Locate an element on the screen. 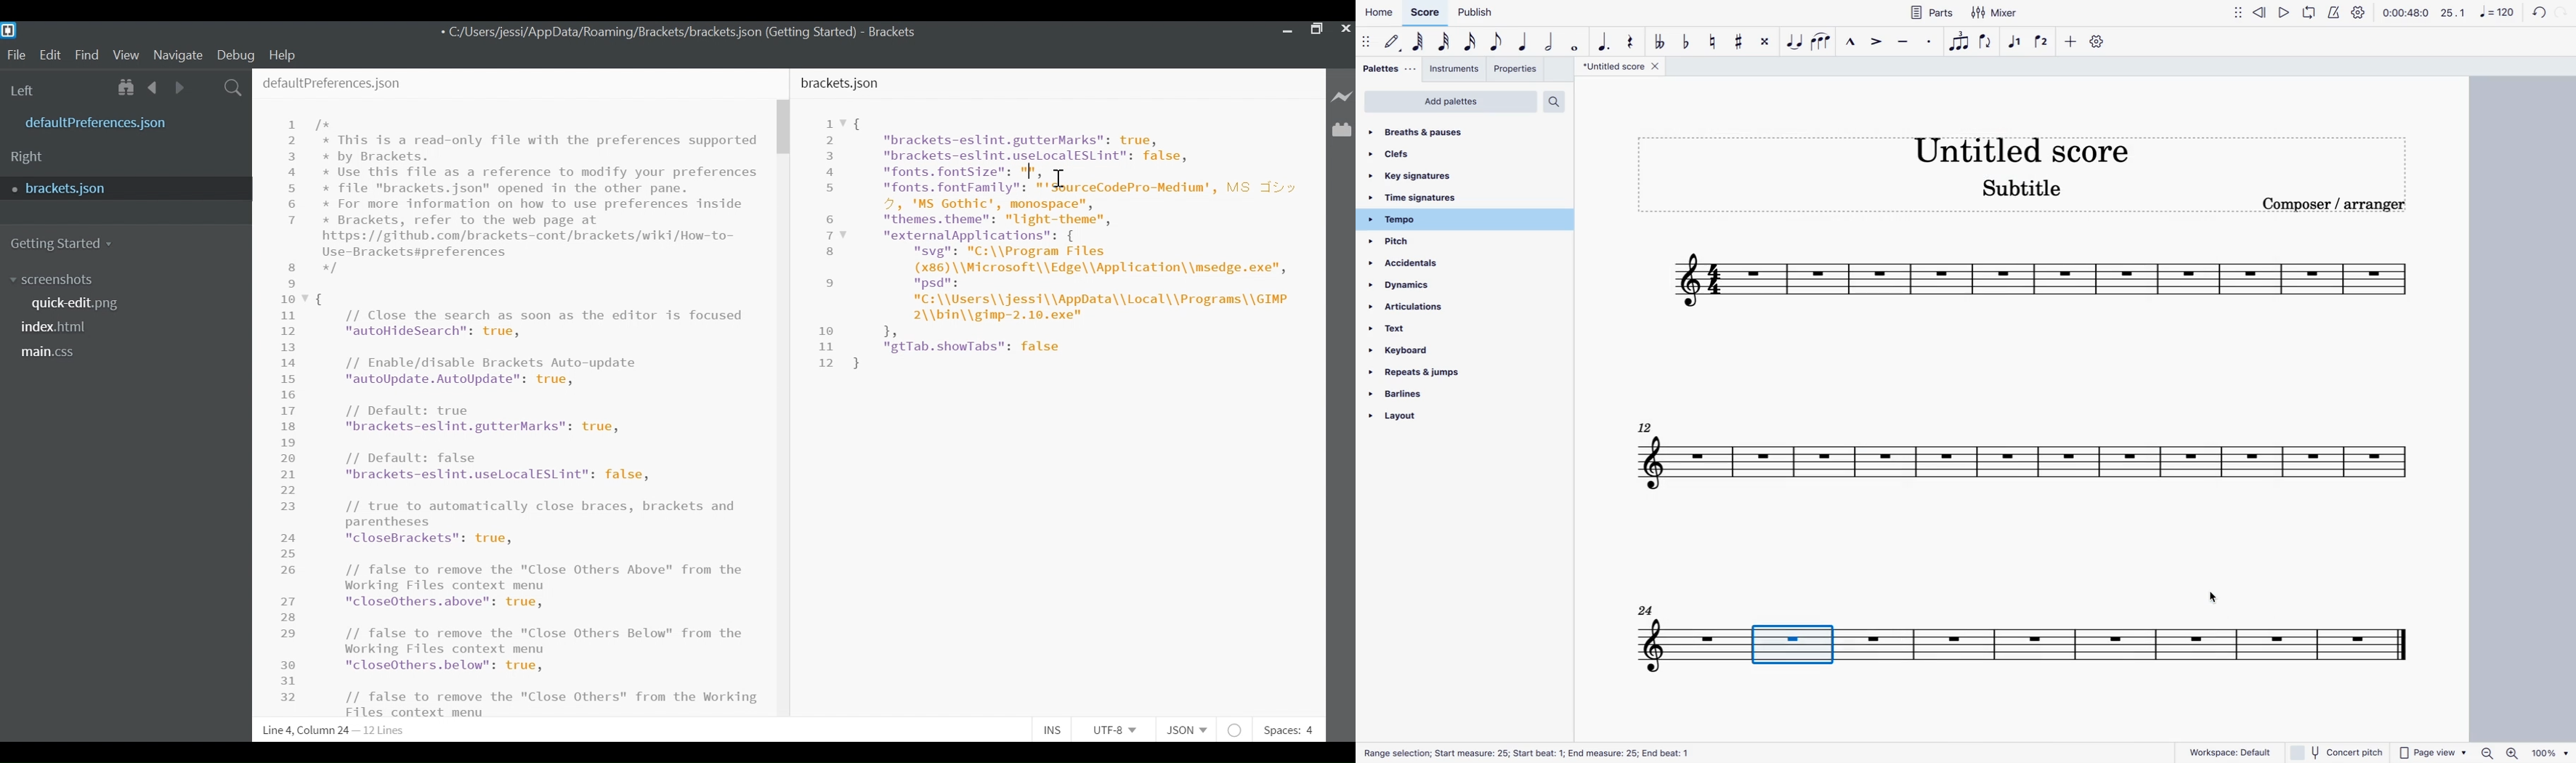 The height and width of the screenshot is (784, 2576). selected voice 1 is located at coordinates (2017, 42).